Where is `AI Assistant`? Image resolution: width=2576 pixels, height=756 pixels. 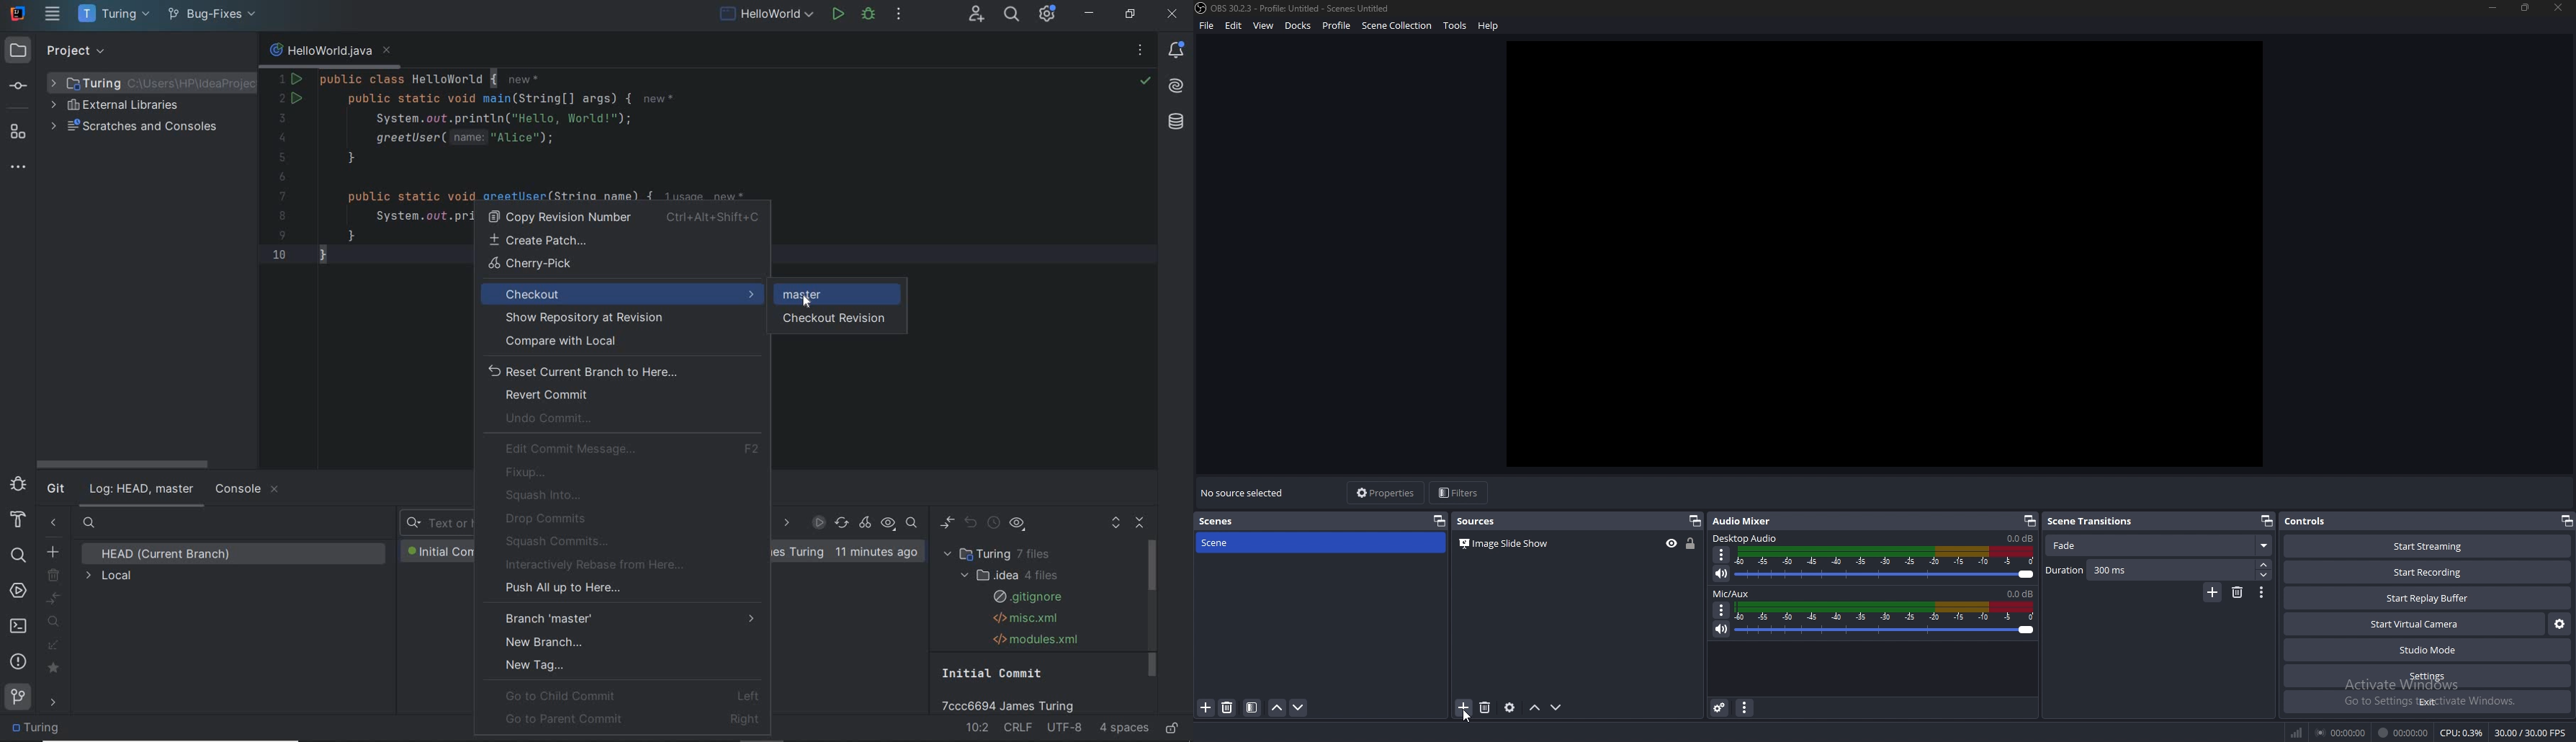
AI Assistant is located at coordinates (1177, 85).